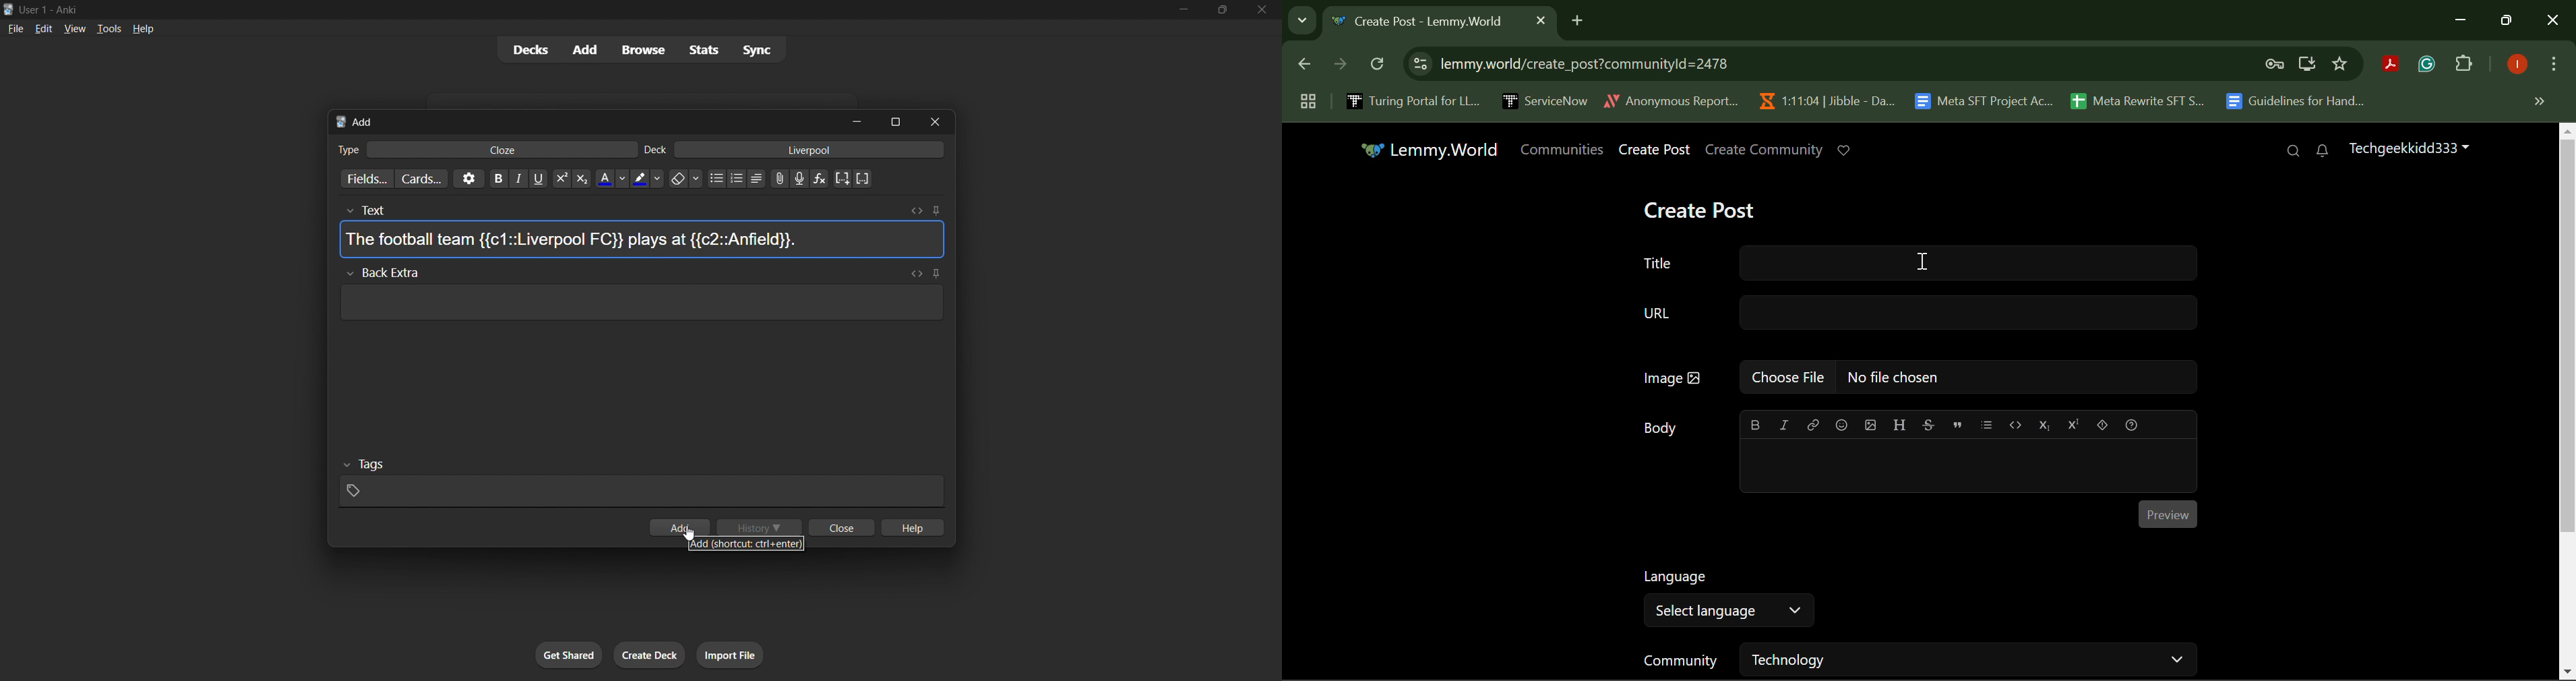 The height and width of the screenshot is (700, 2576). I want to click on Cursor on Title Text Box, so click(1922, 261).